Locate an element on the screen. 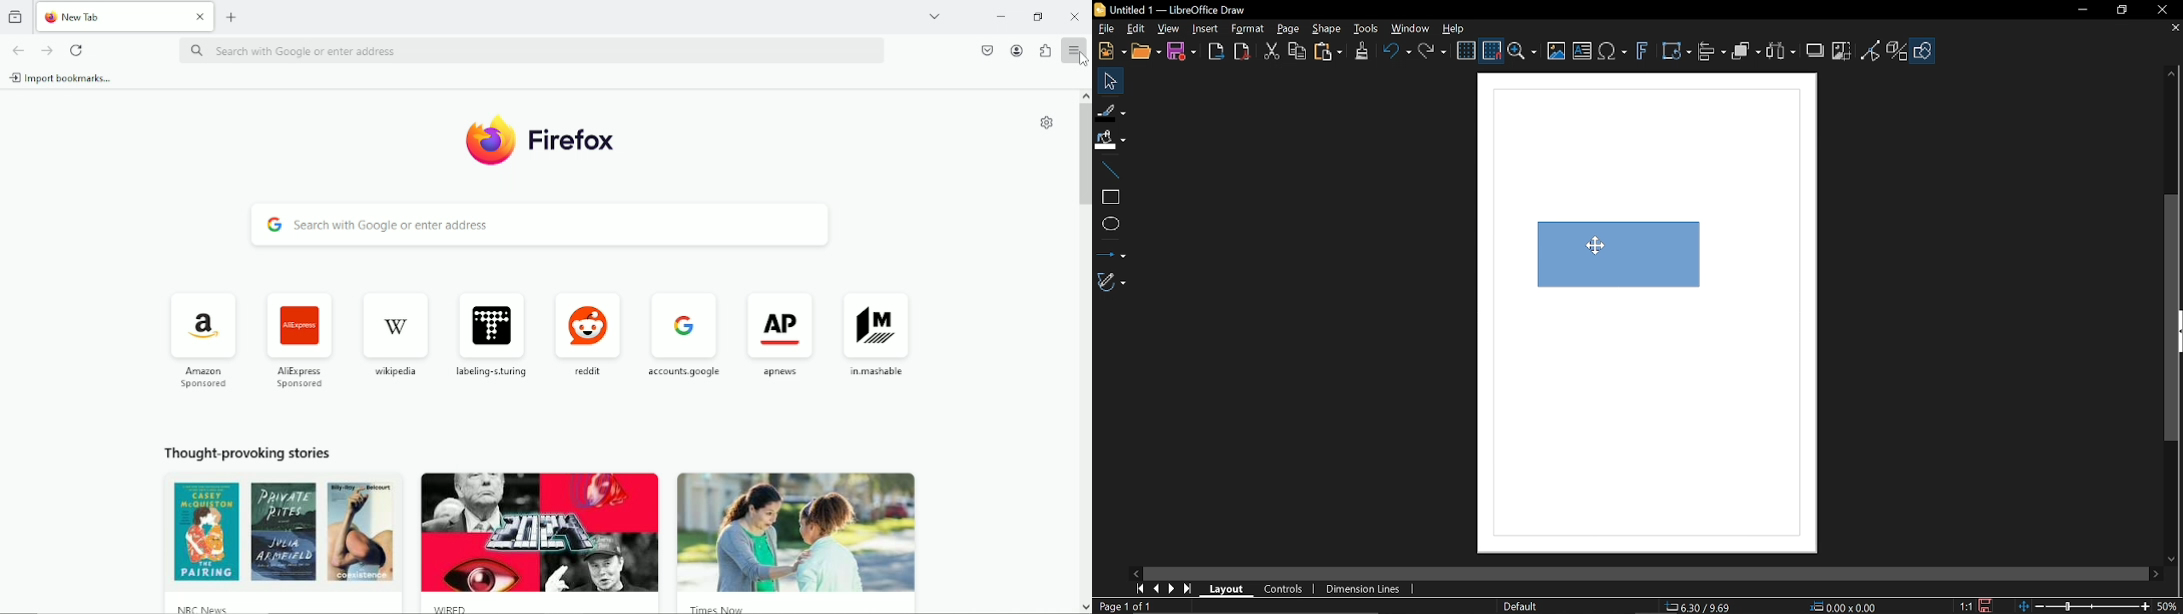  Close is located at coordinates (1076, 17).